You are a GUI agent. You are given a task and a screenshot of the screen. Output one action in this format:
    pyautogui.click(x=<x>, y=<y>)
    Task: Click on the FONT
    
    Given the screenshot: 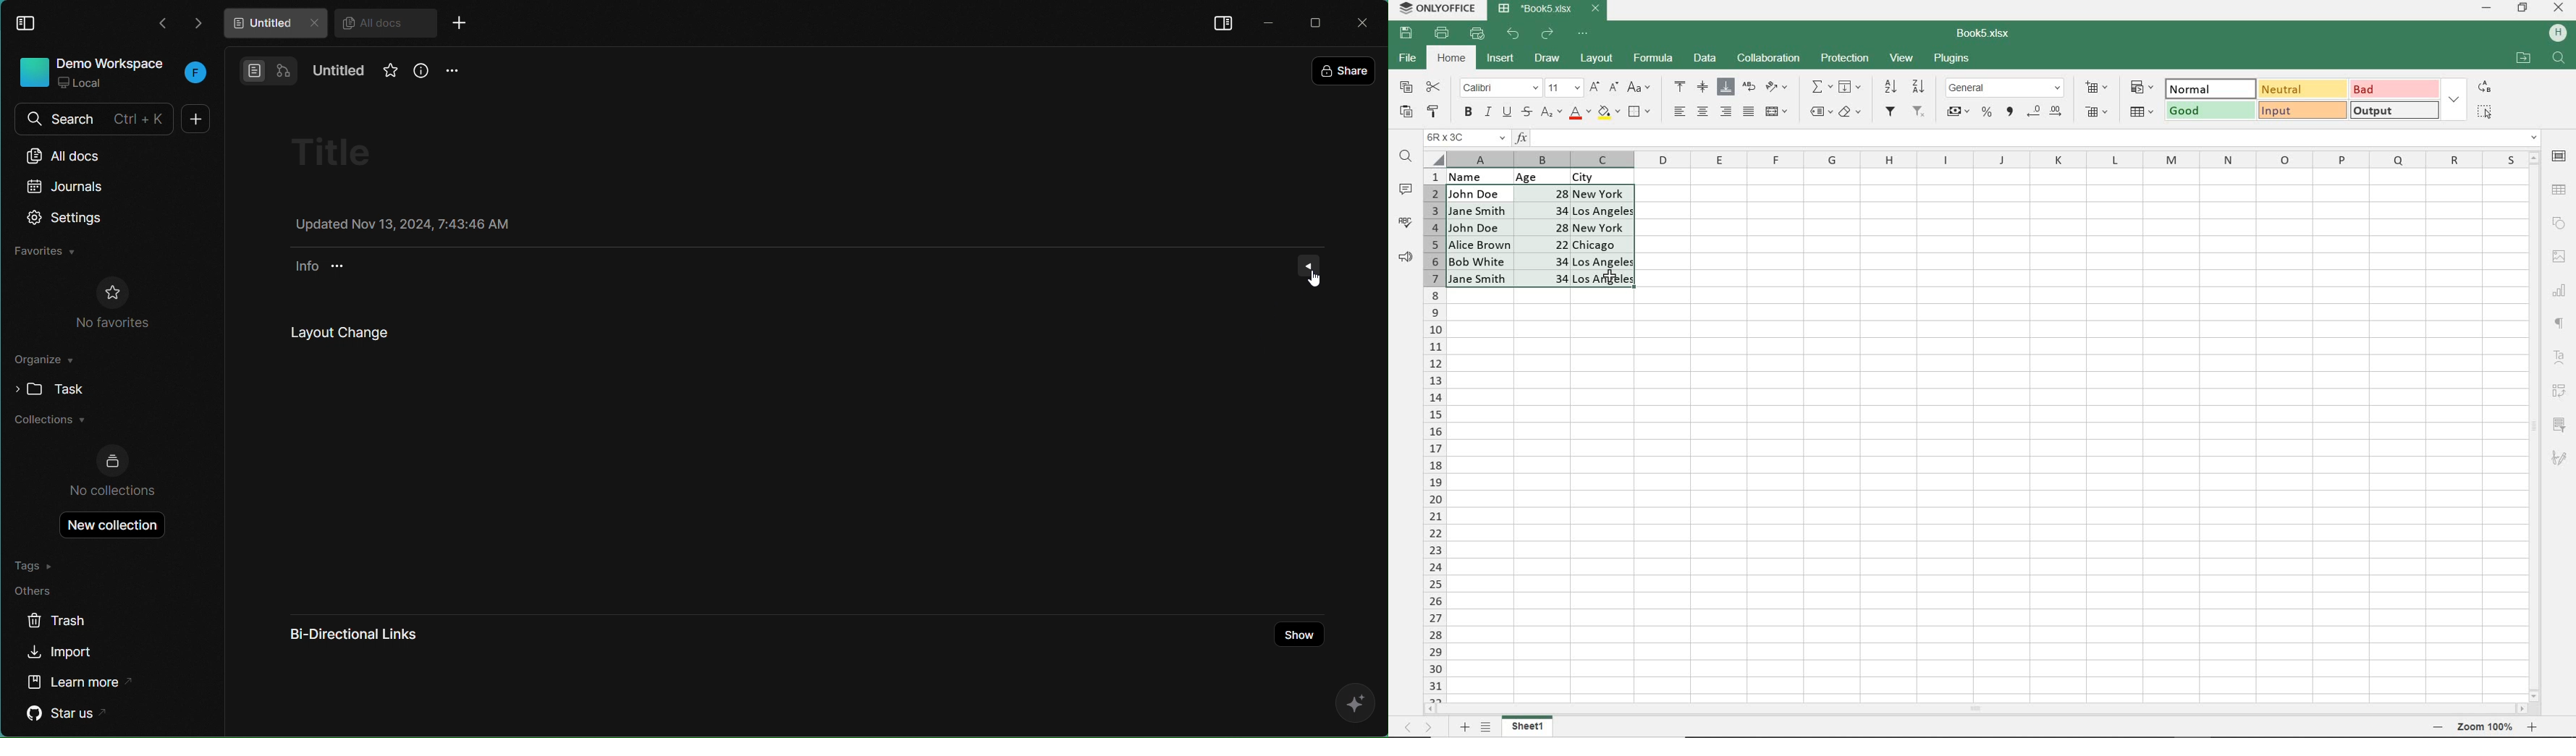 What is the action you would take?
    pyautogui.click(x=1499, y=87)
    